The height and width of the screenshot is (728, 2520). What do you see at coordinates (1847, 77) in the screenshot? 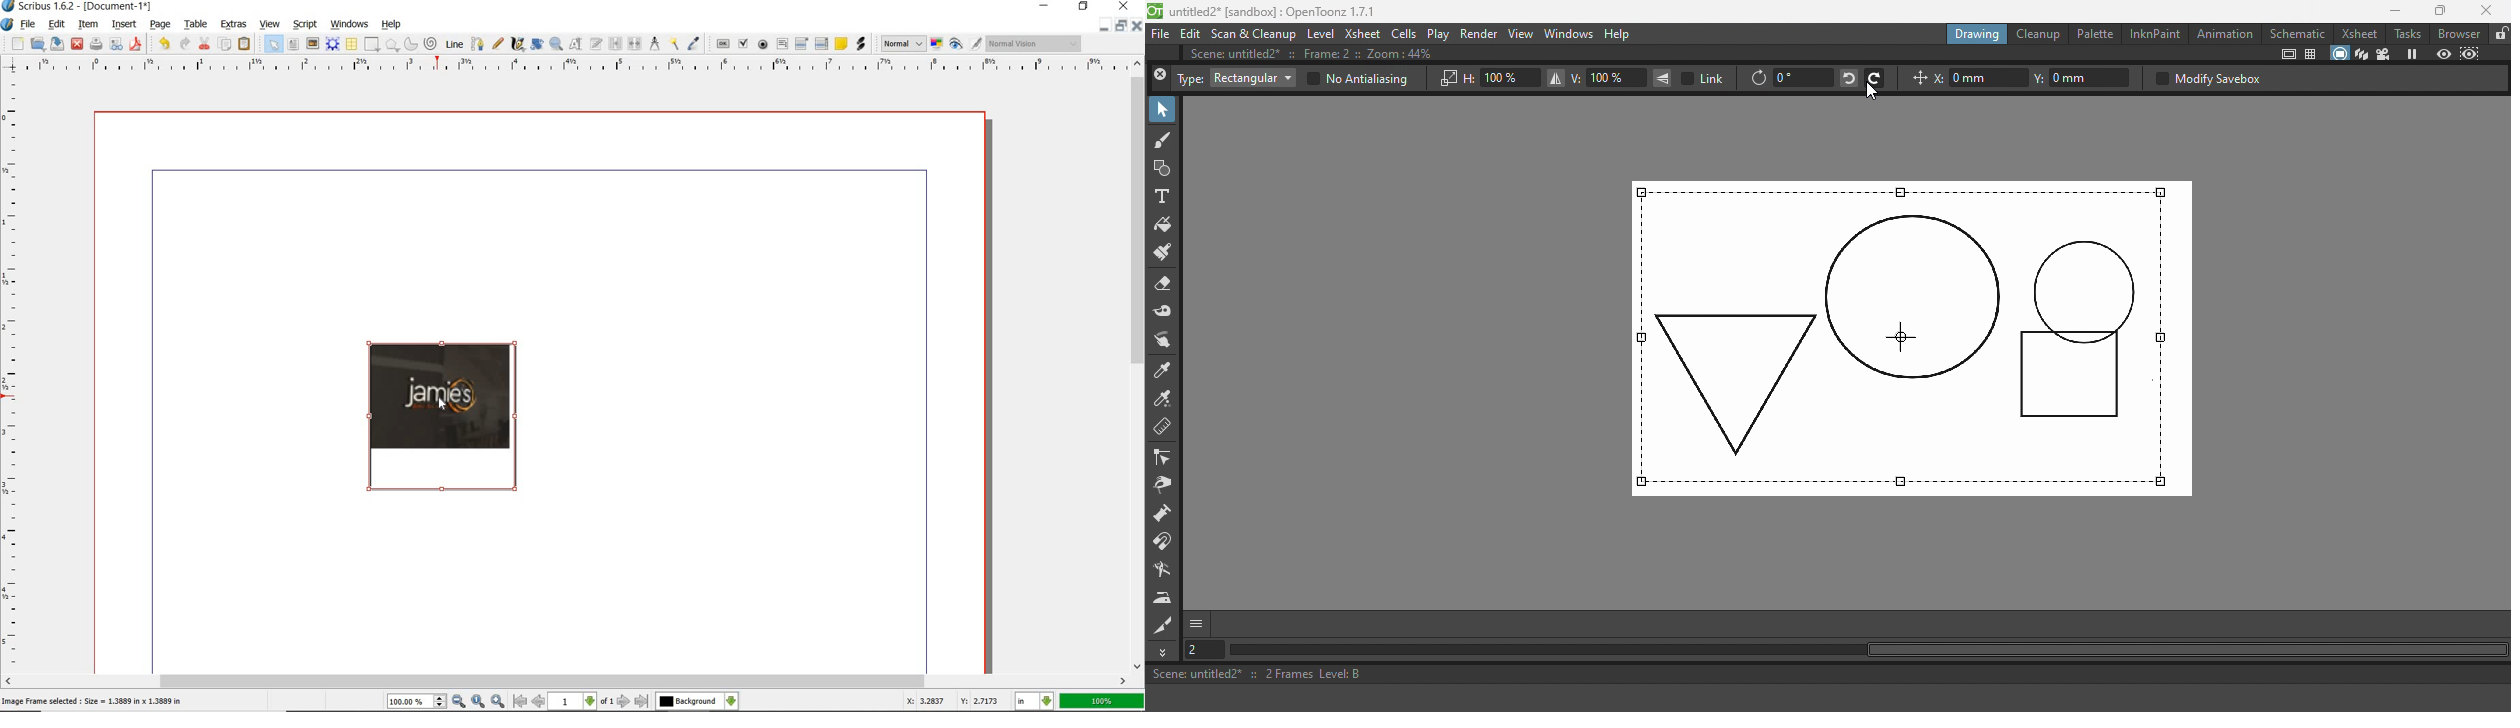
I see `Rotate selection left` at bounding box center [1847, 77].